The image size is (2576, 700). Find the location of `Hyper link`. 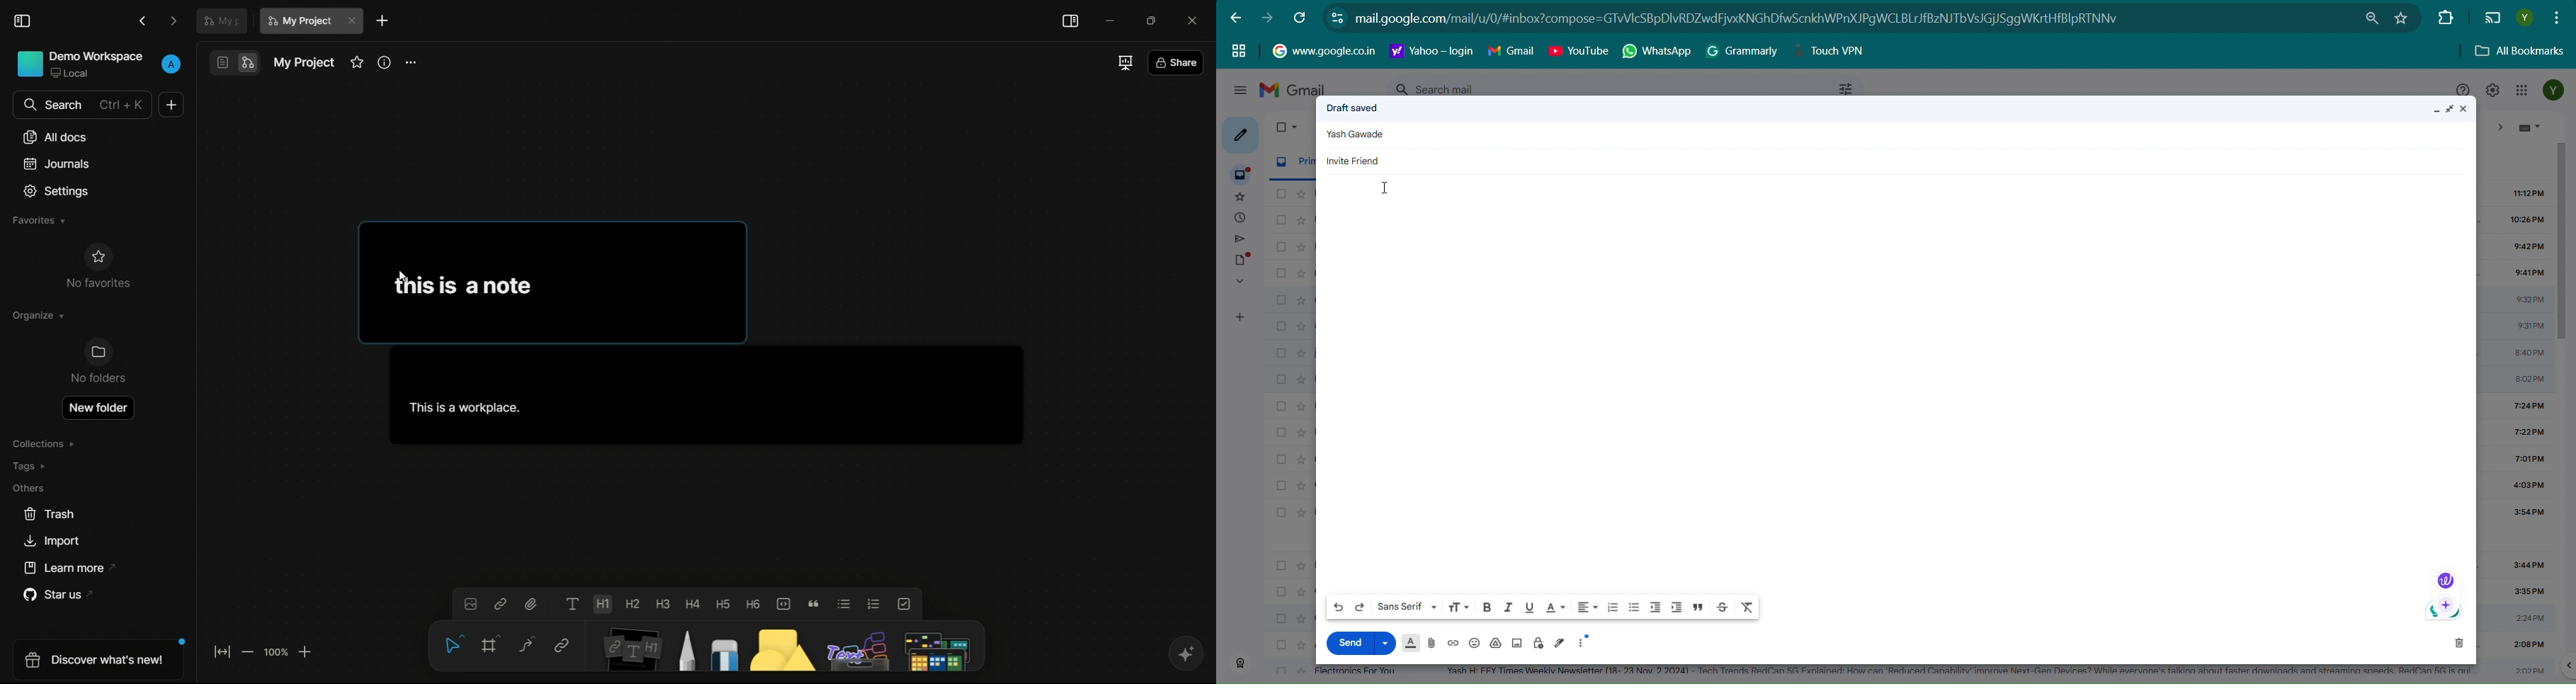

Hyper link is located at coordinates (1757, 18).